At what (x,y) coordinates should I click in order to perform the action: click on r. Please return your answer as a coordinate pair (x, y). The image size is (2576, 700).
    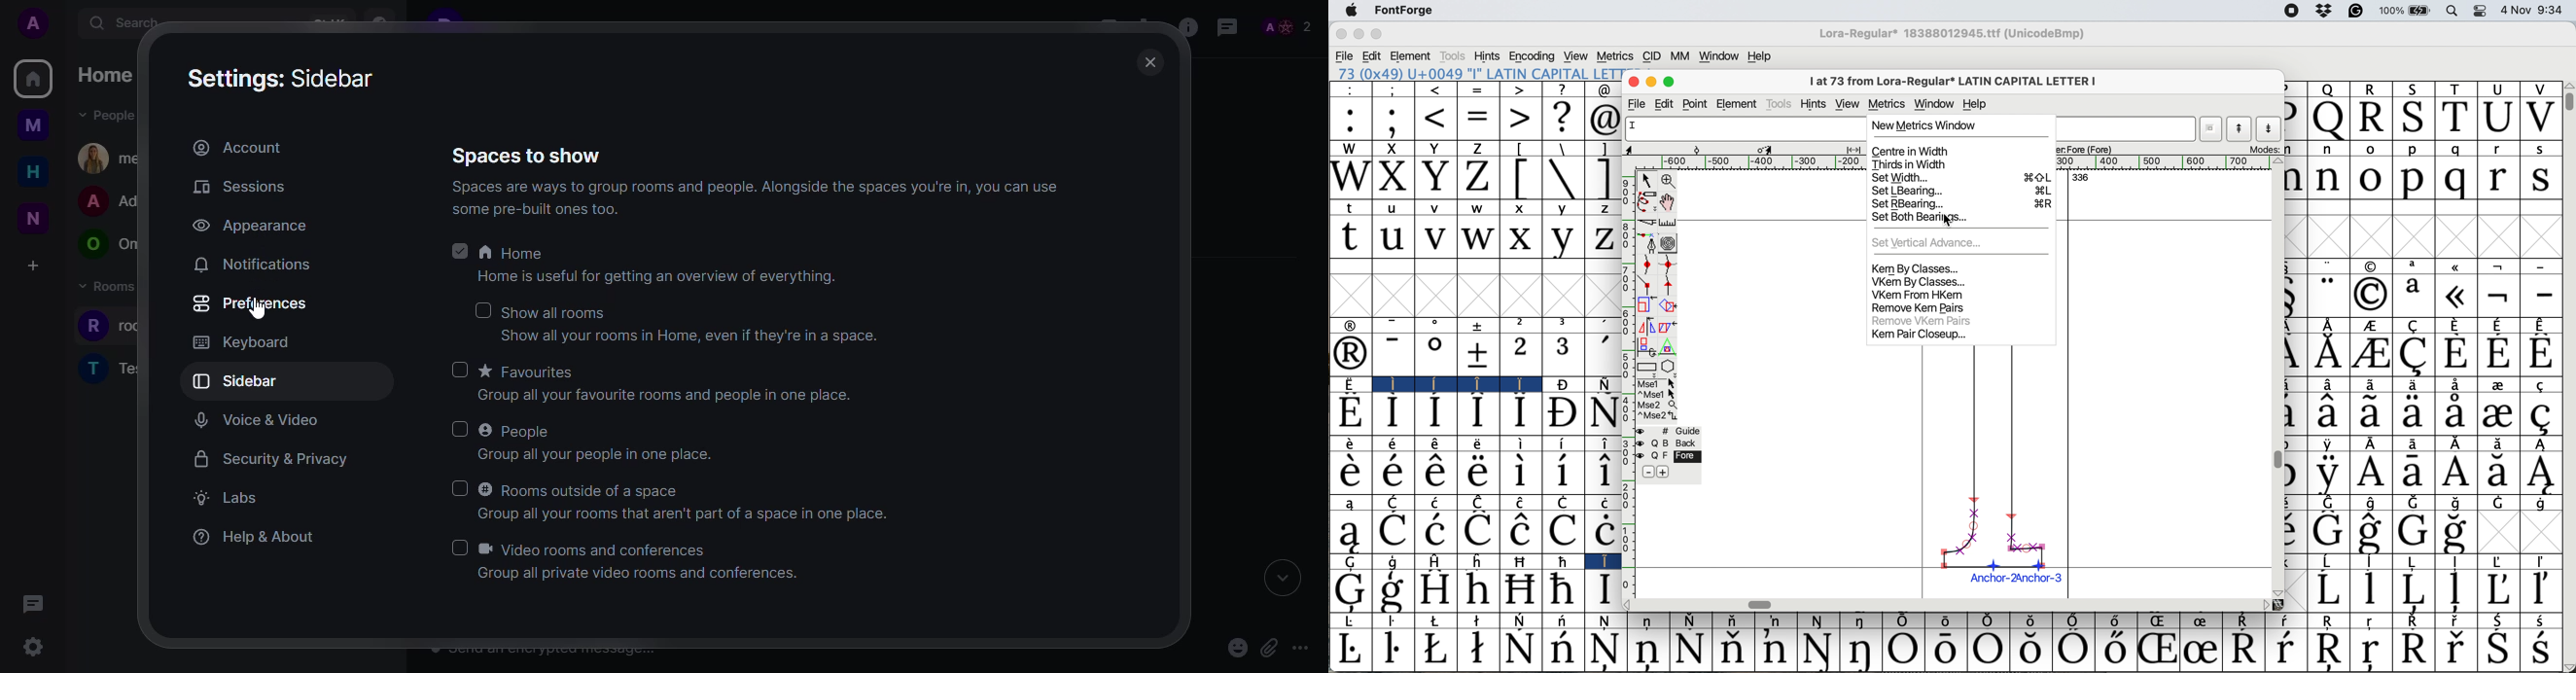
    Looking at the image, I should click on (2498, 148).